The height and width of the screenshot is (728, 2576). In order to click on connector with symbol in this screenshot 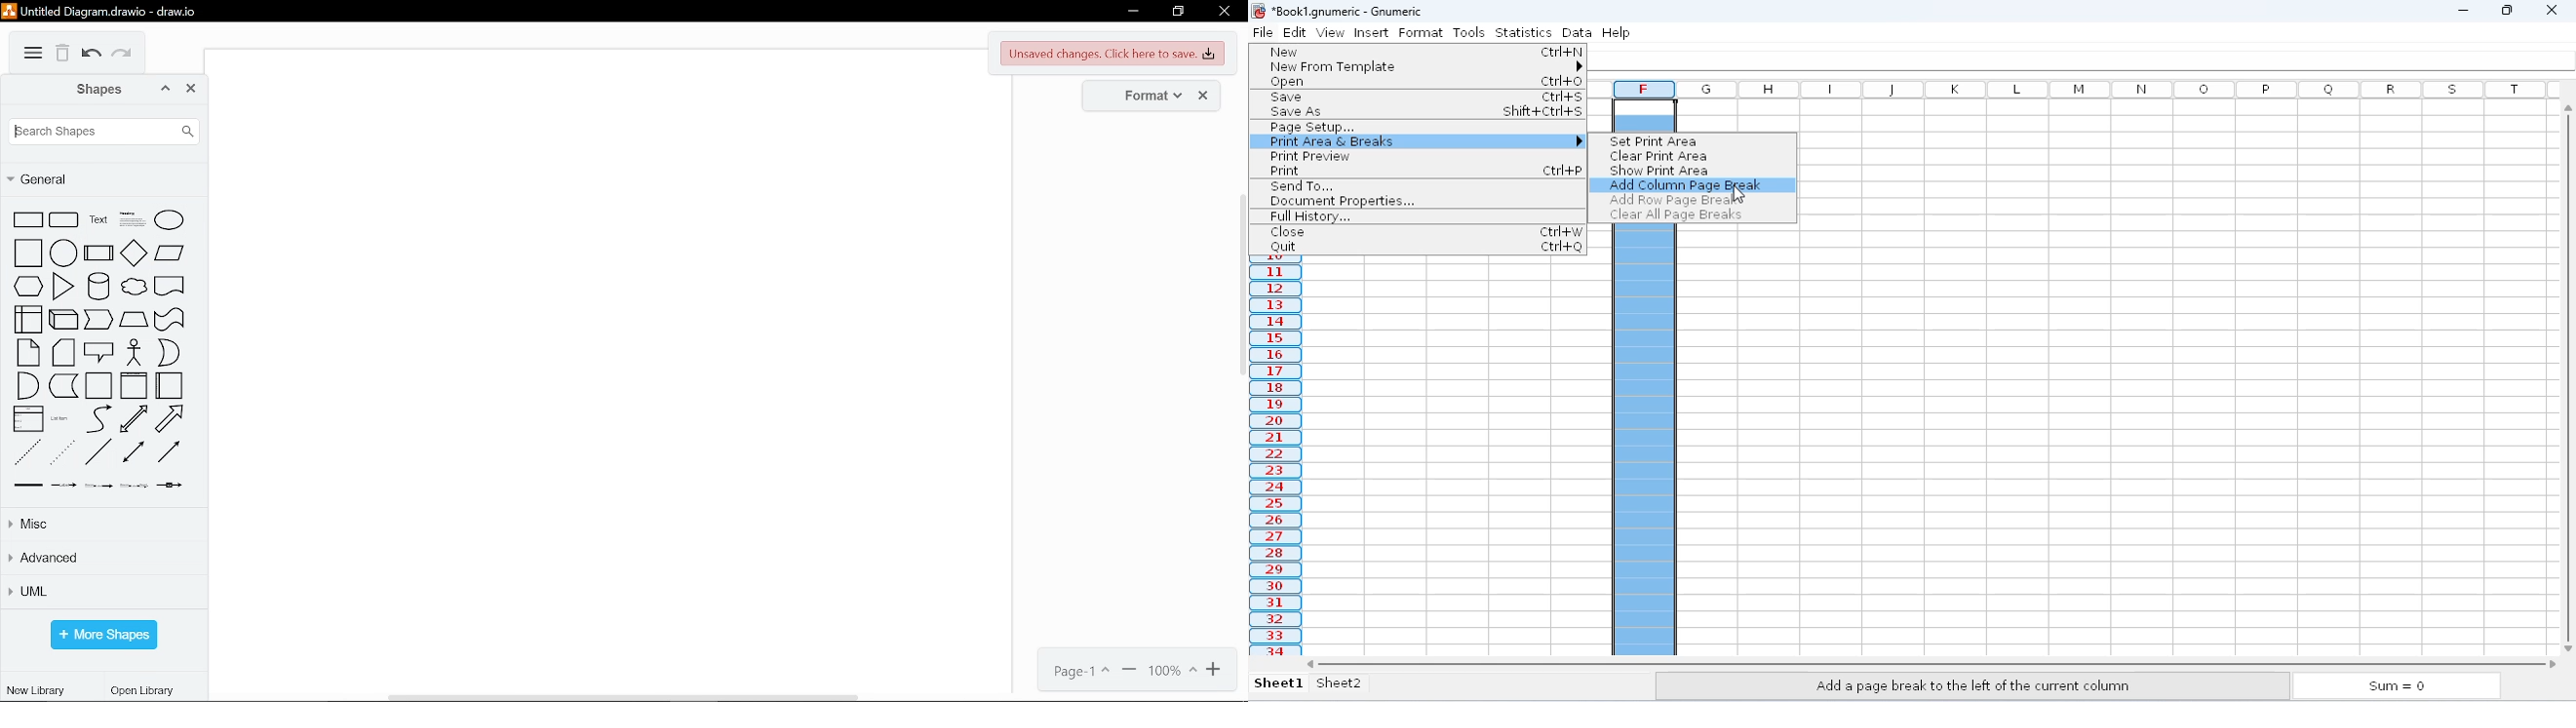, I will do `click(172, 486)`.